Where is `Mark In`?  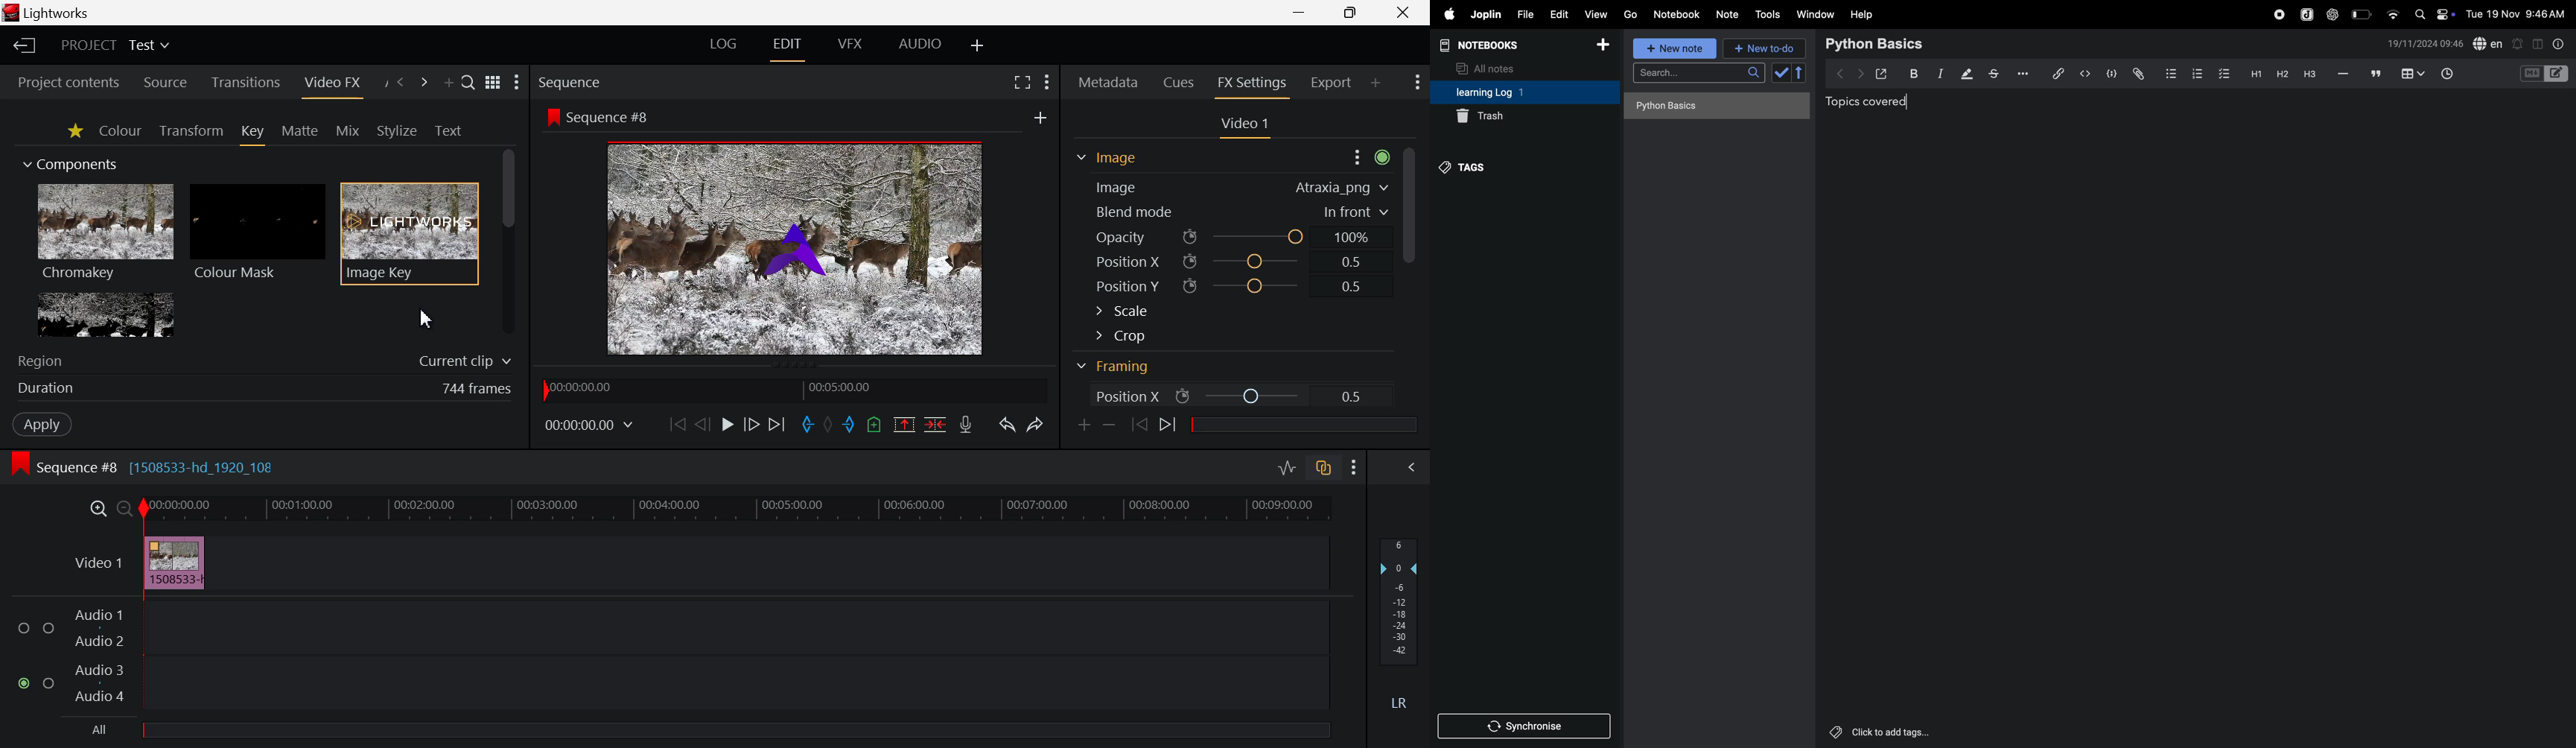 Mark In is located at coordinates (809, 426).